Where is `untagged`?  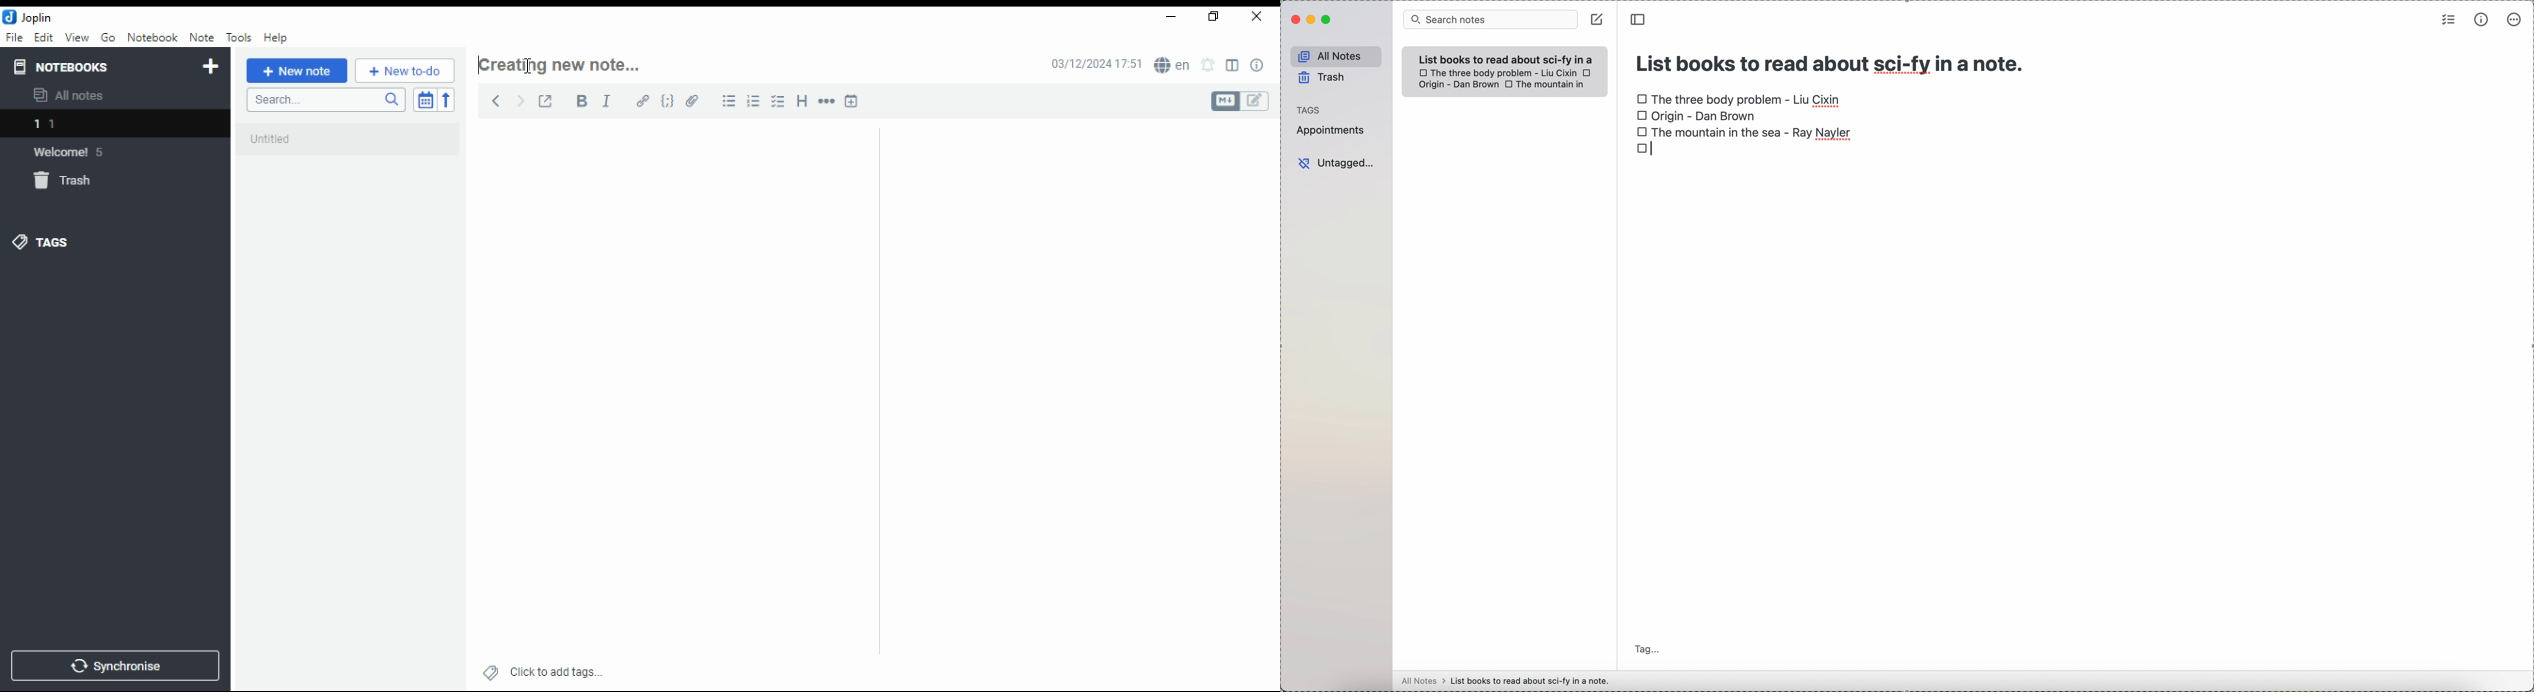
untagged is located at coordinates (1336, 163).